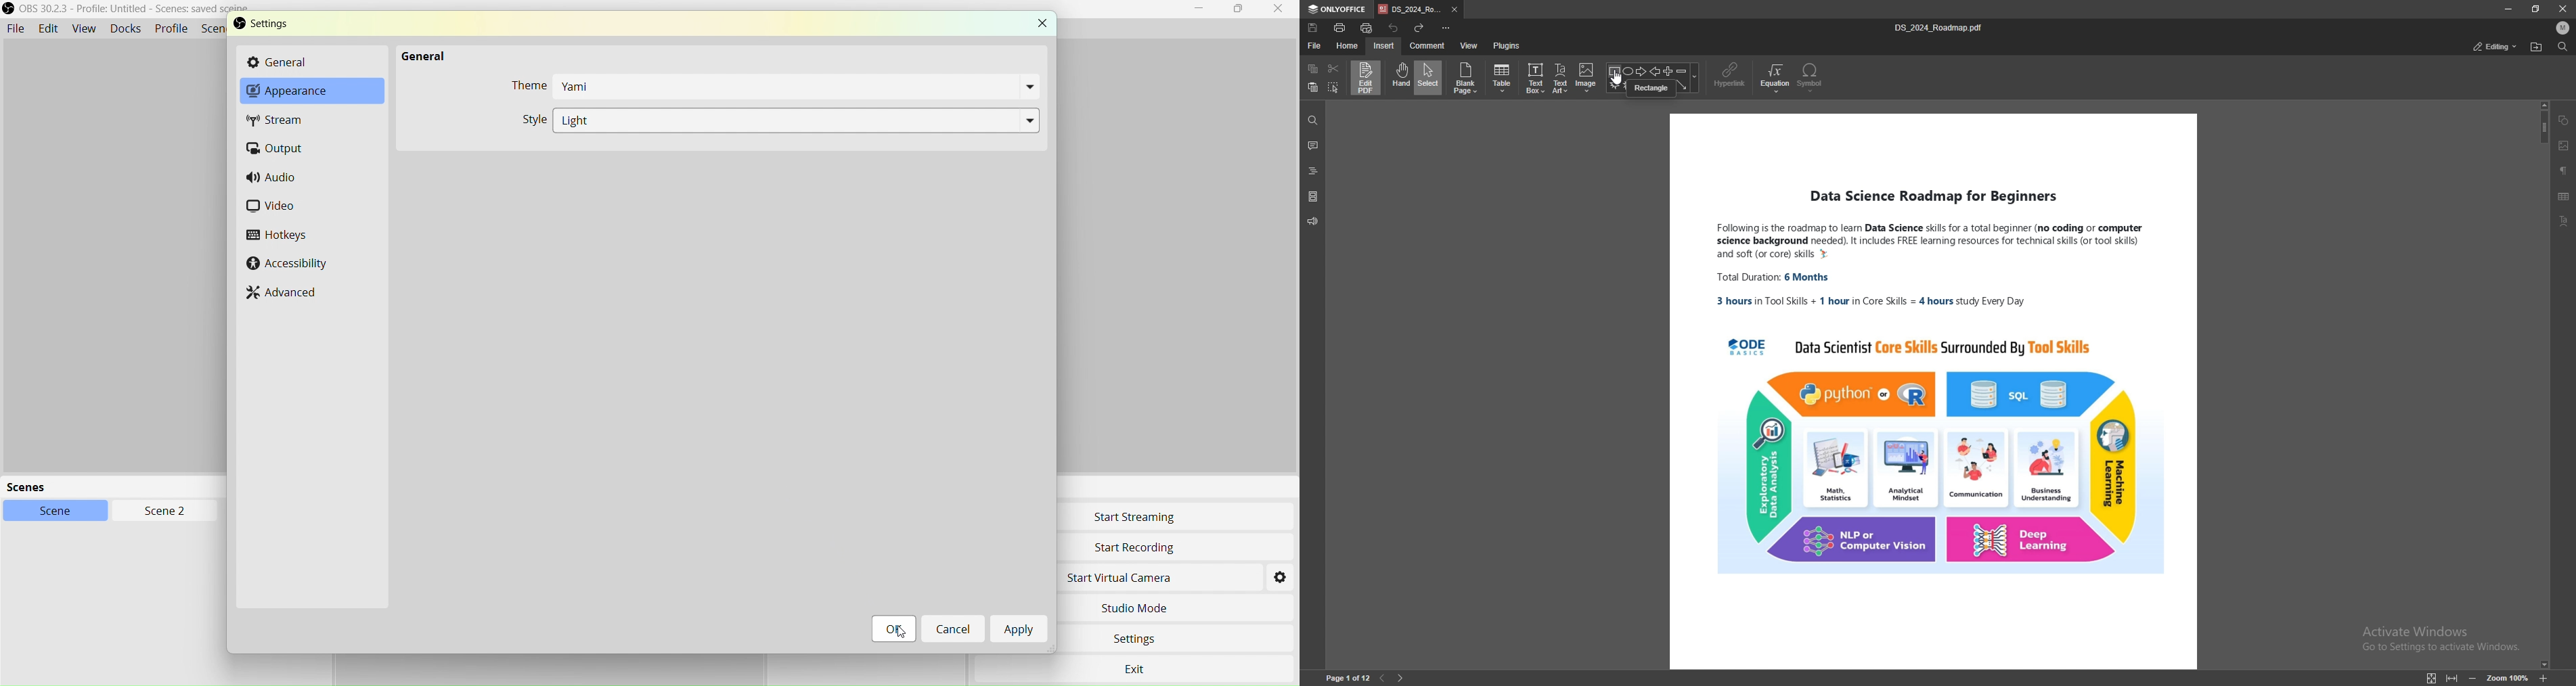 This screenshot has height=700, width=2576. Describe the element at coordinates (772, 88) in the screenshot. I see `Theme` at that location.